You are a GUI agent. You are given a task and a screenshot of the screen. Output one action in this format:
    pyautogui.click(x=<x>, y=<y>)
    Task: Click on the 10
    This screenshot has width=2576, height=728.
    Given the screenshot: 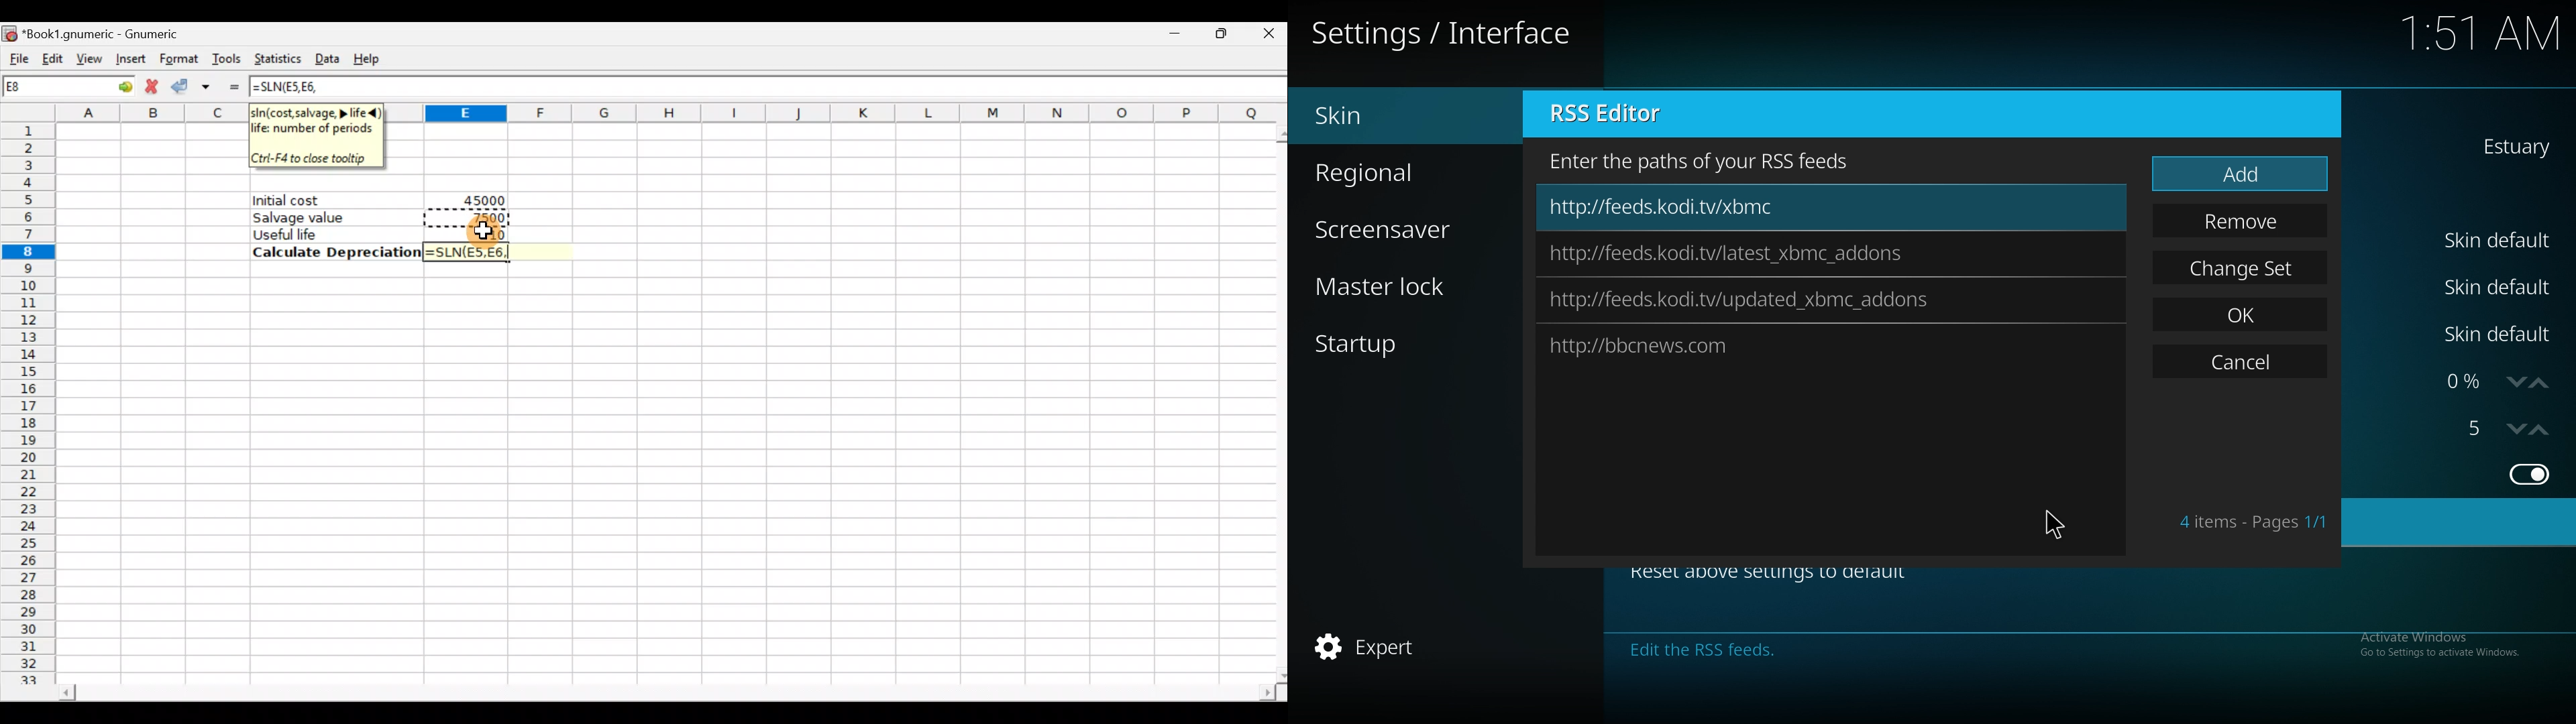 What is the action you would take?
    pyautogui.click(x=492, y=233)
    